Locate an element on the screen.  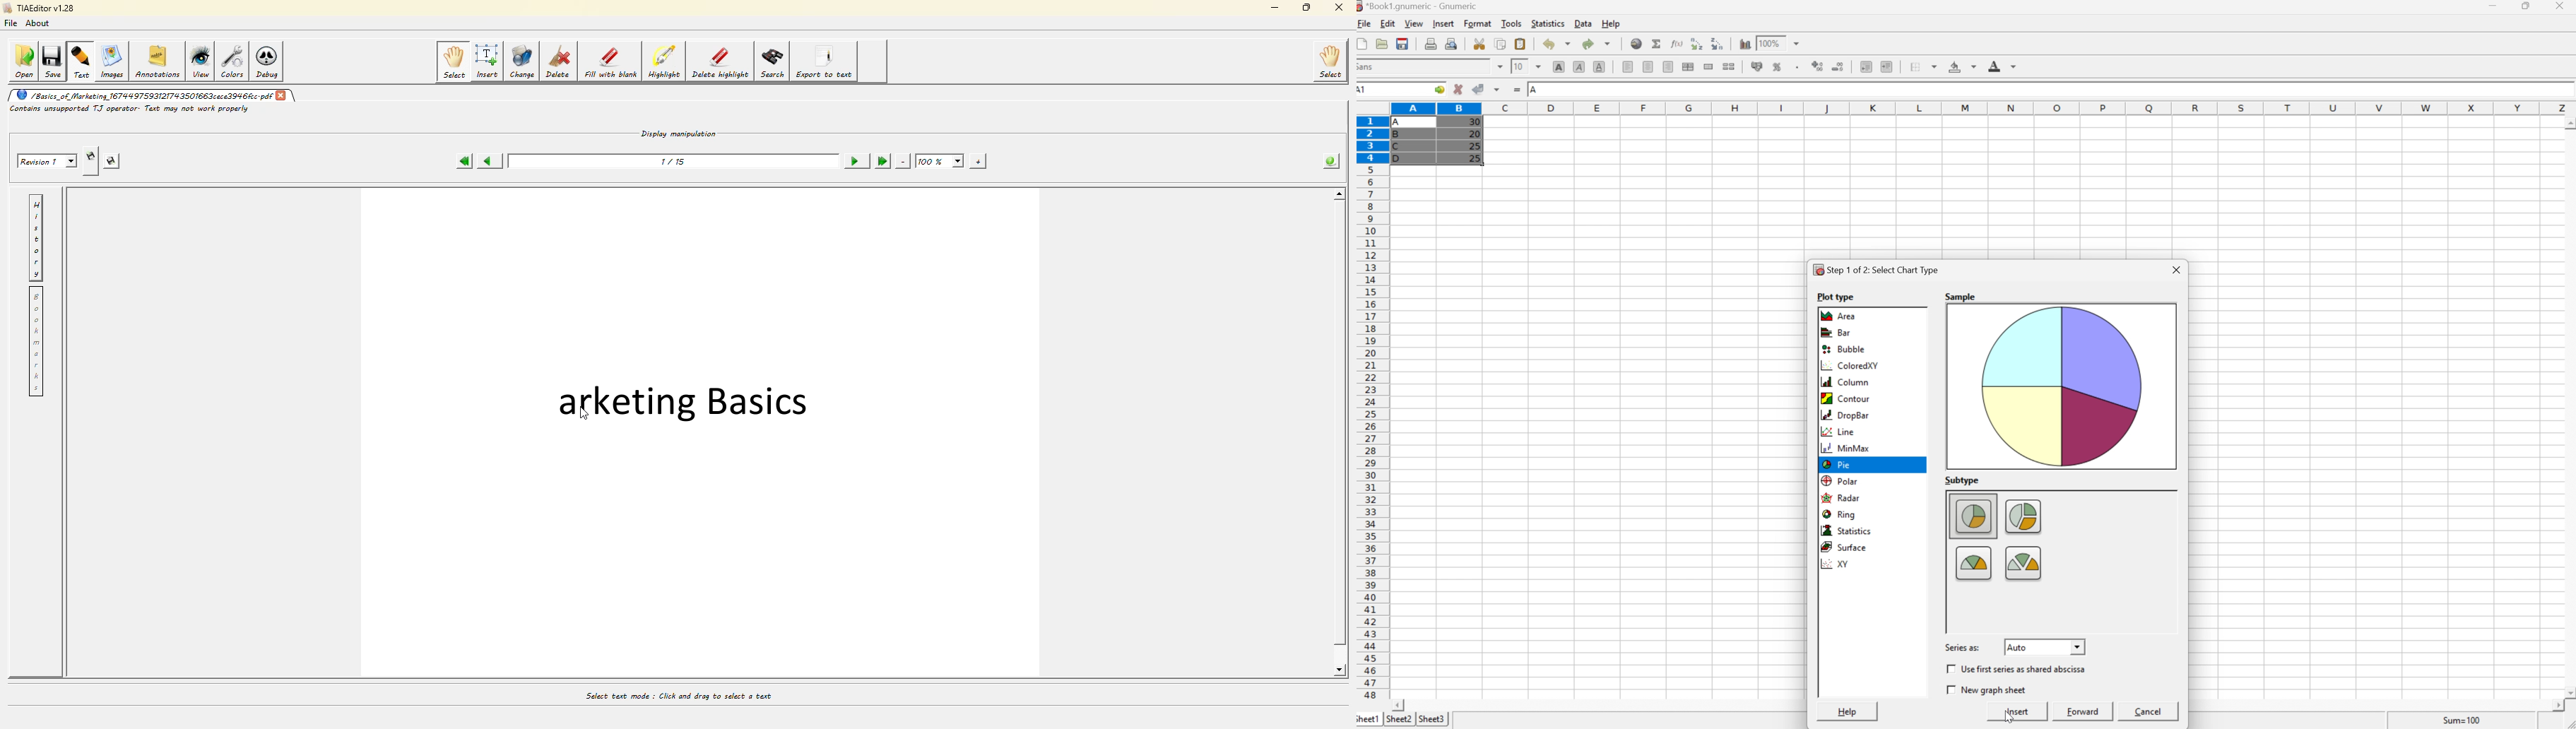
Plot type is located at coordinates (1835, 297).